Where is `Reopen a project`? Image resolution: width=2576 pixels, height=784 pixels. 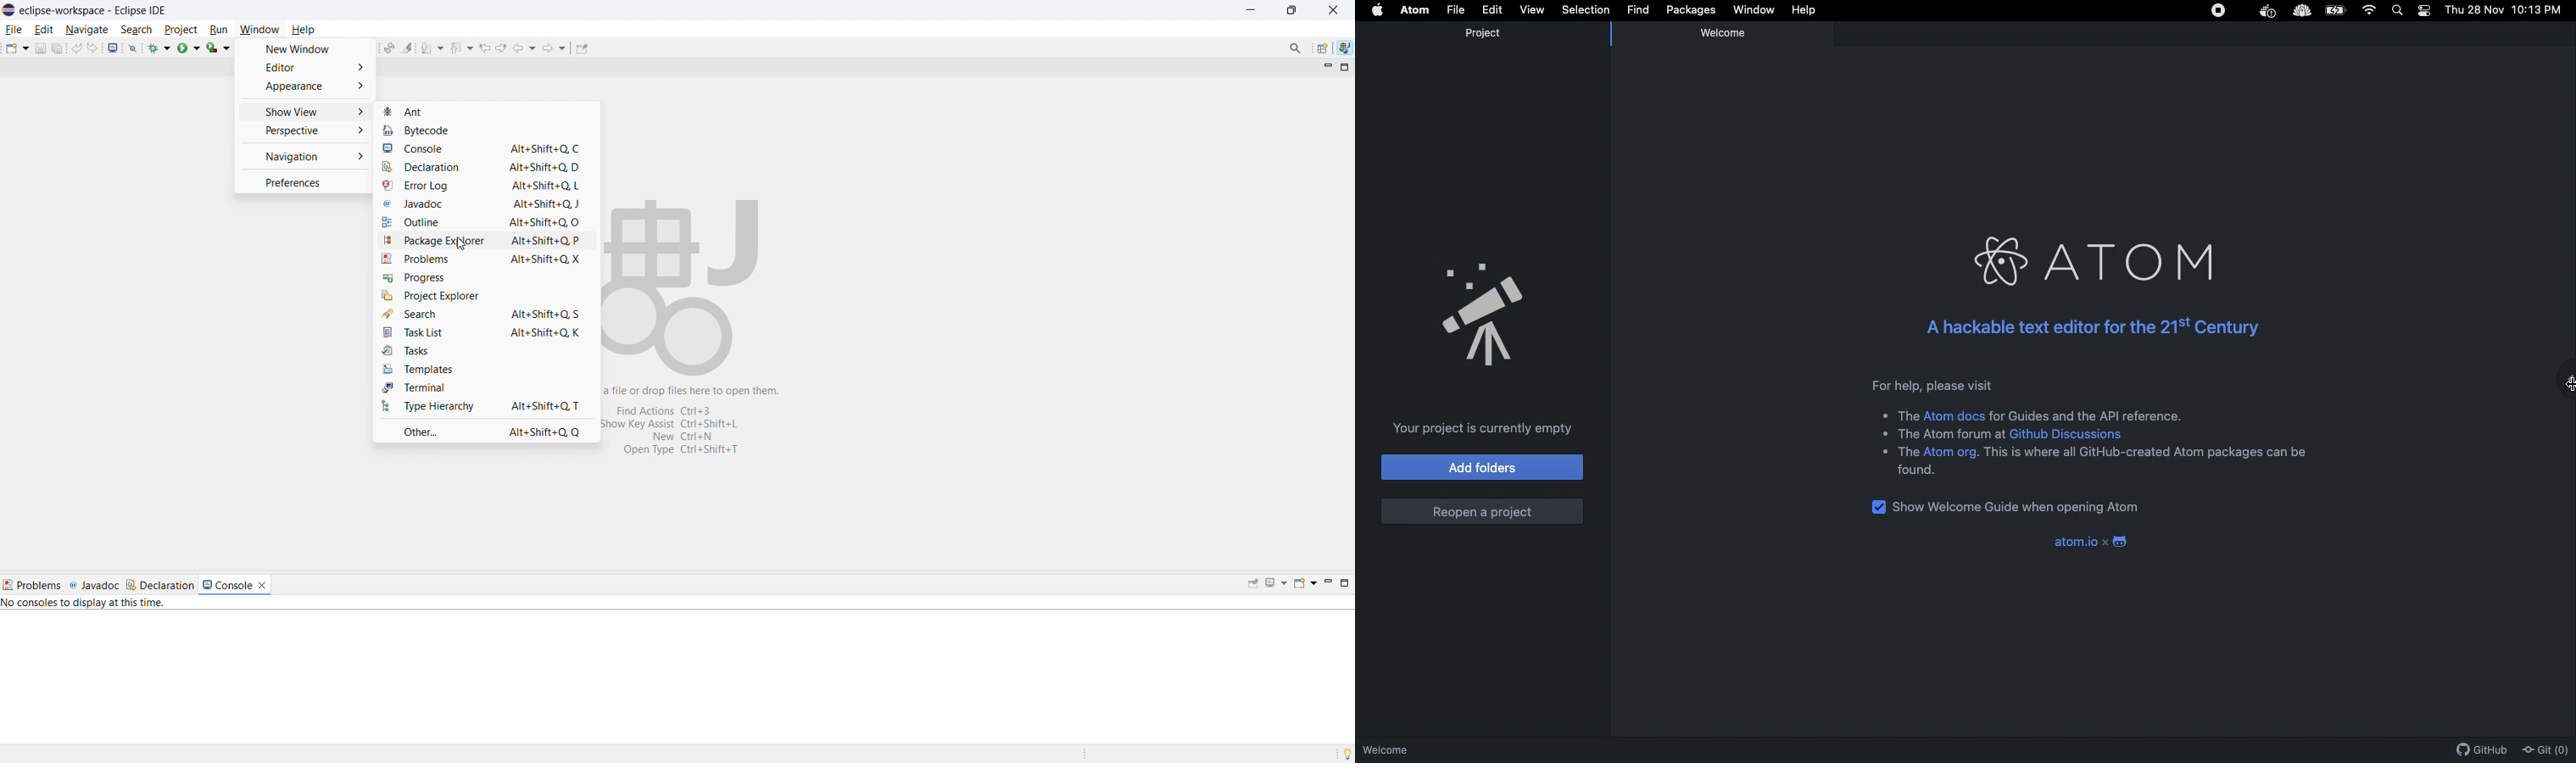
Reopen a project is located at coordinates (1485, 511).